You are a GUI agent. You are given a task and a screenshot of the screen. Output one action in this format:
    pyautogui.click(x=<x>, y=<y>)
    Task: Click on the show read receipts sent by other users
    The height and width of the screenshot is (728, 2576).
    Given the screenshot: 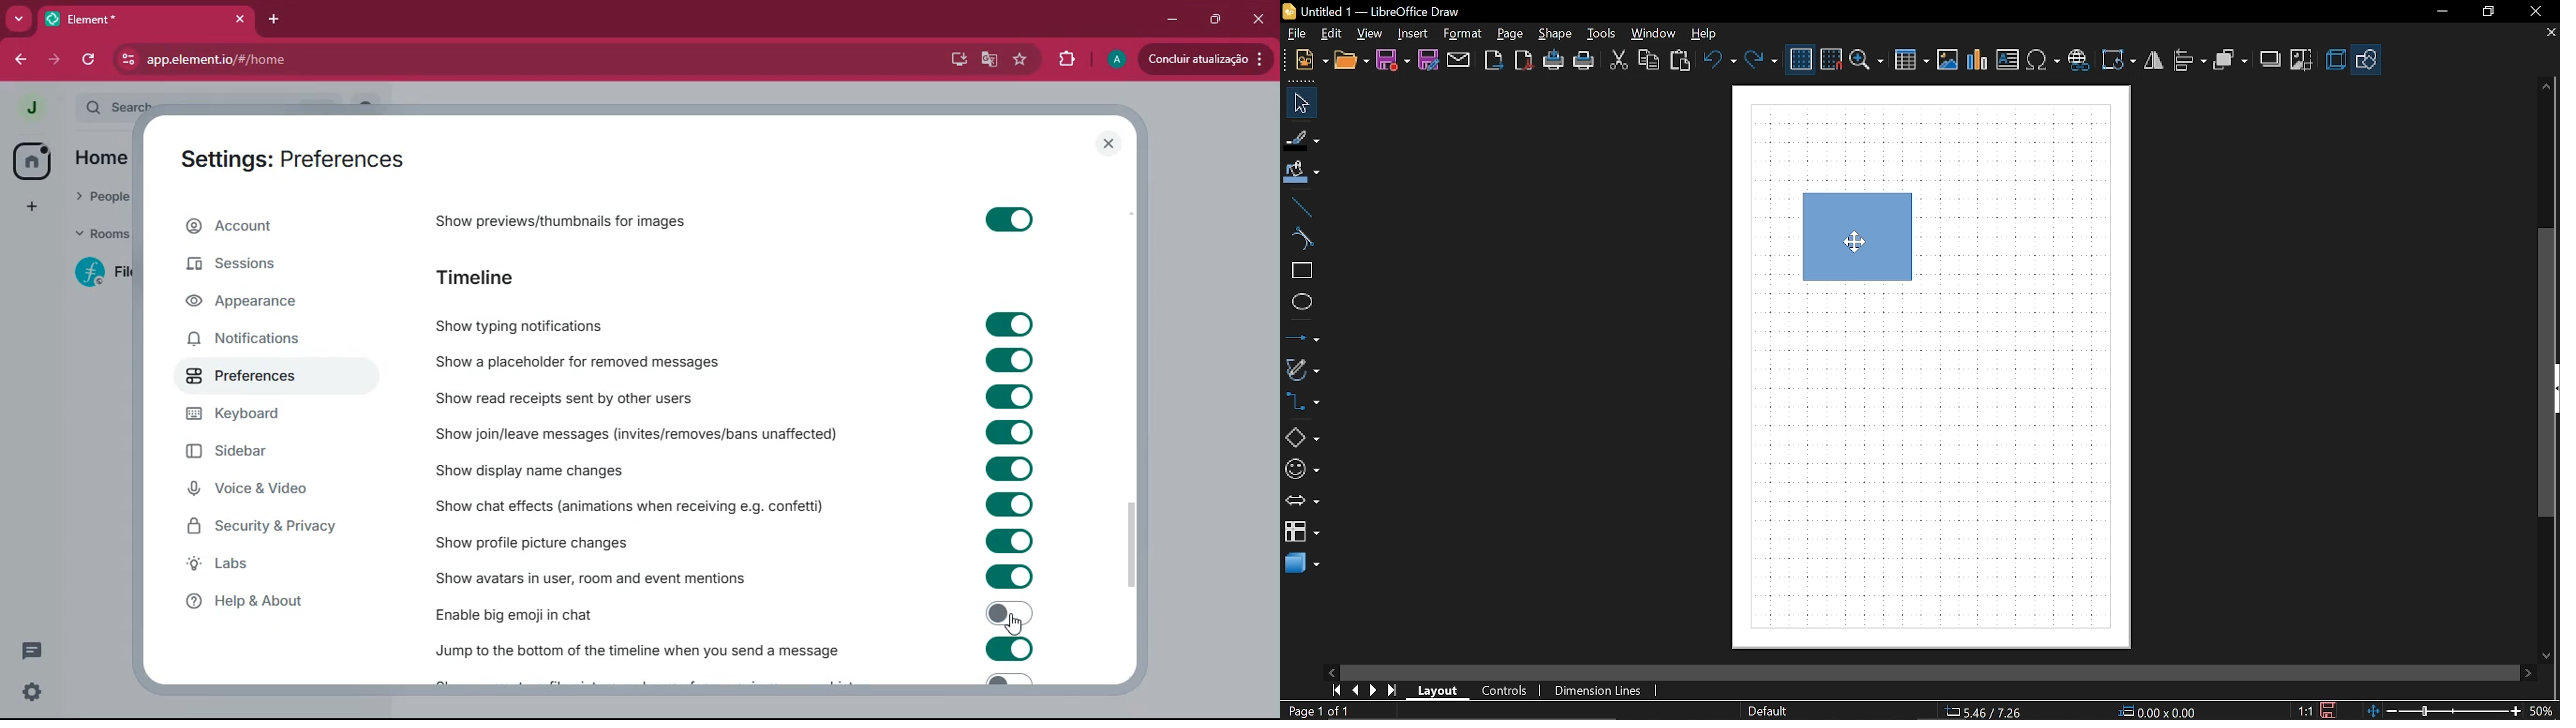 What is the action you would take?
    pyautogui.click(x=630, y=395)
    